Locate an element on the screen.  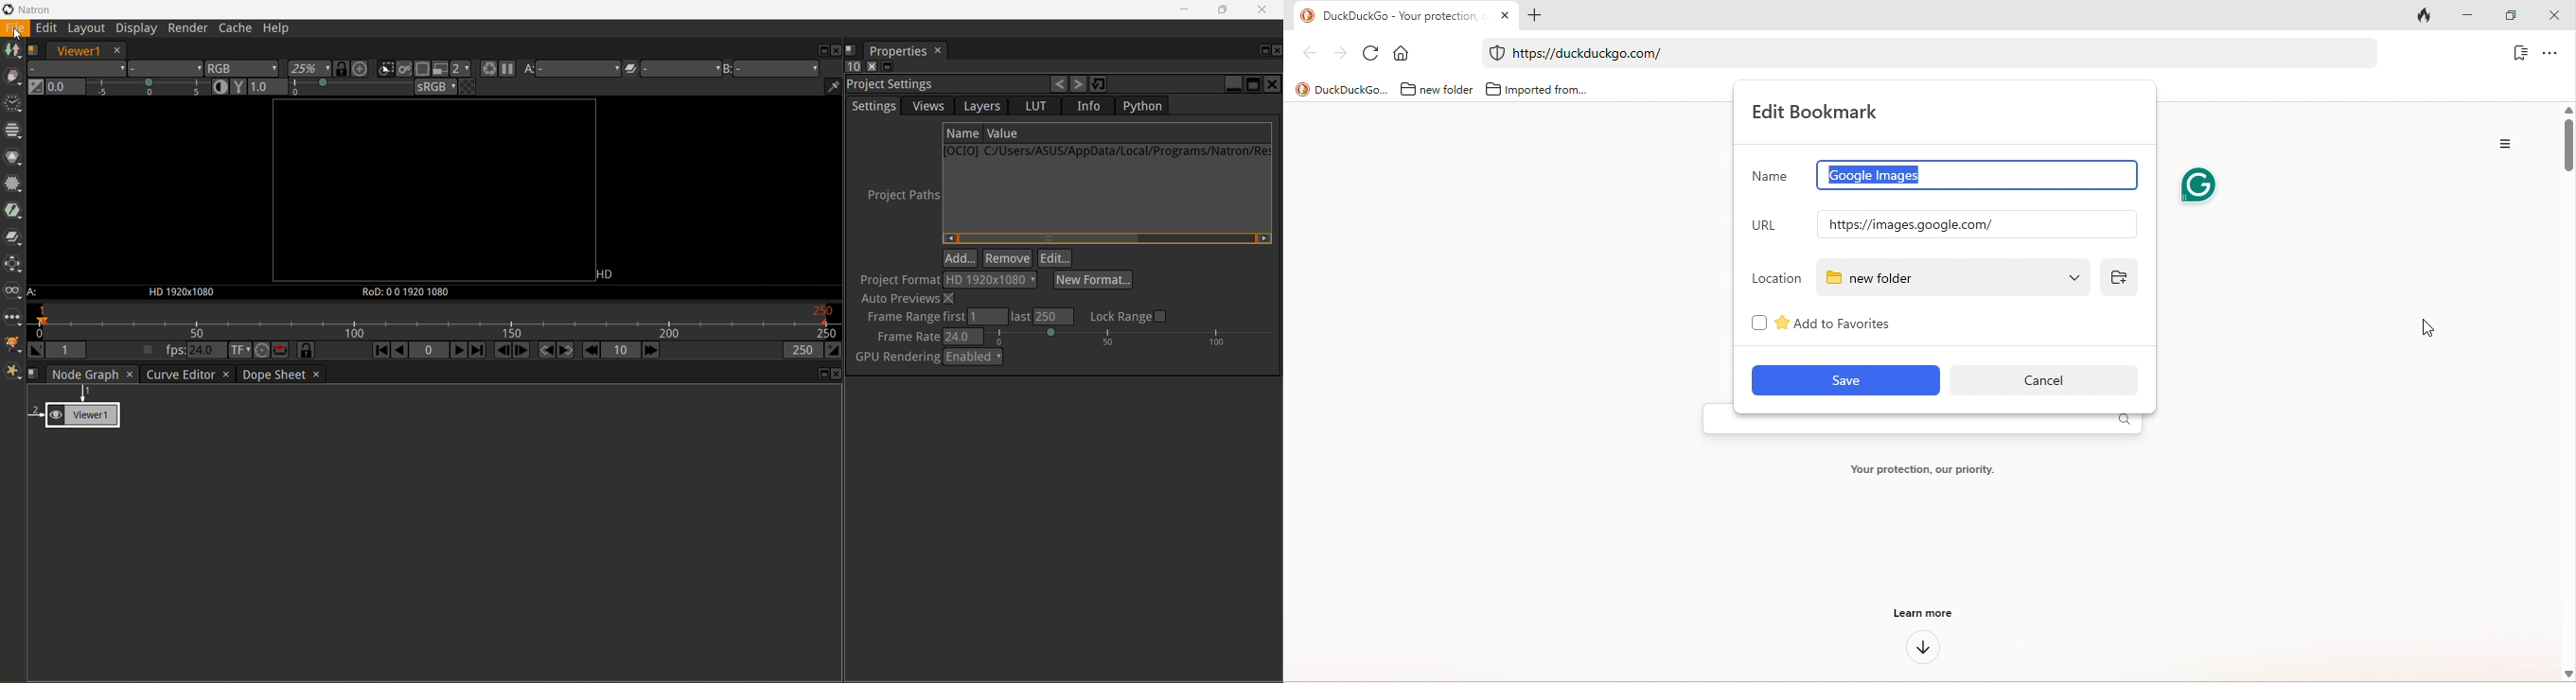
cancel is located at coordinates (2041, 380).